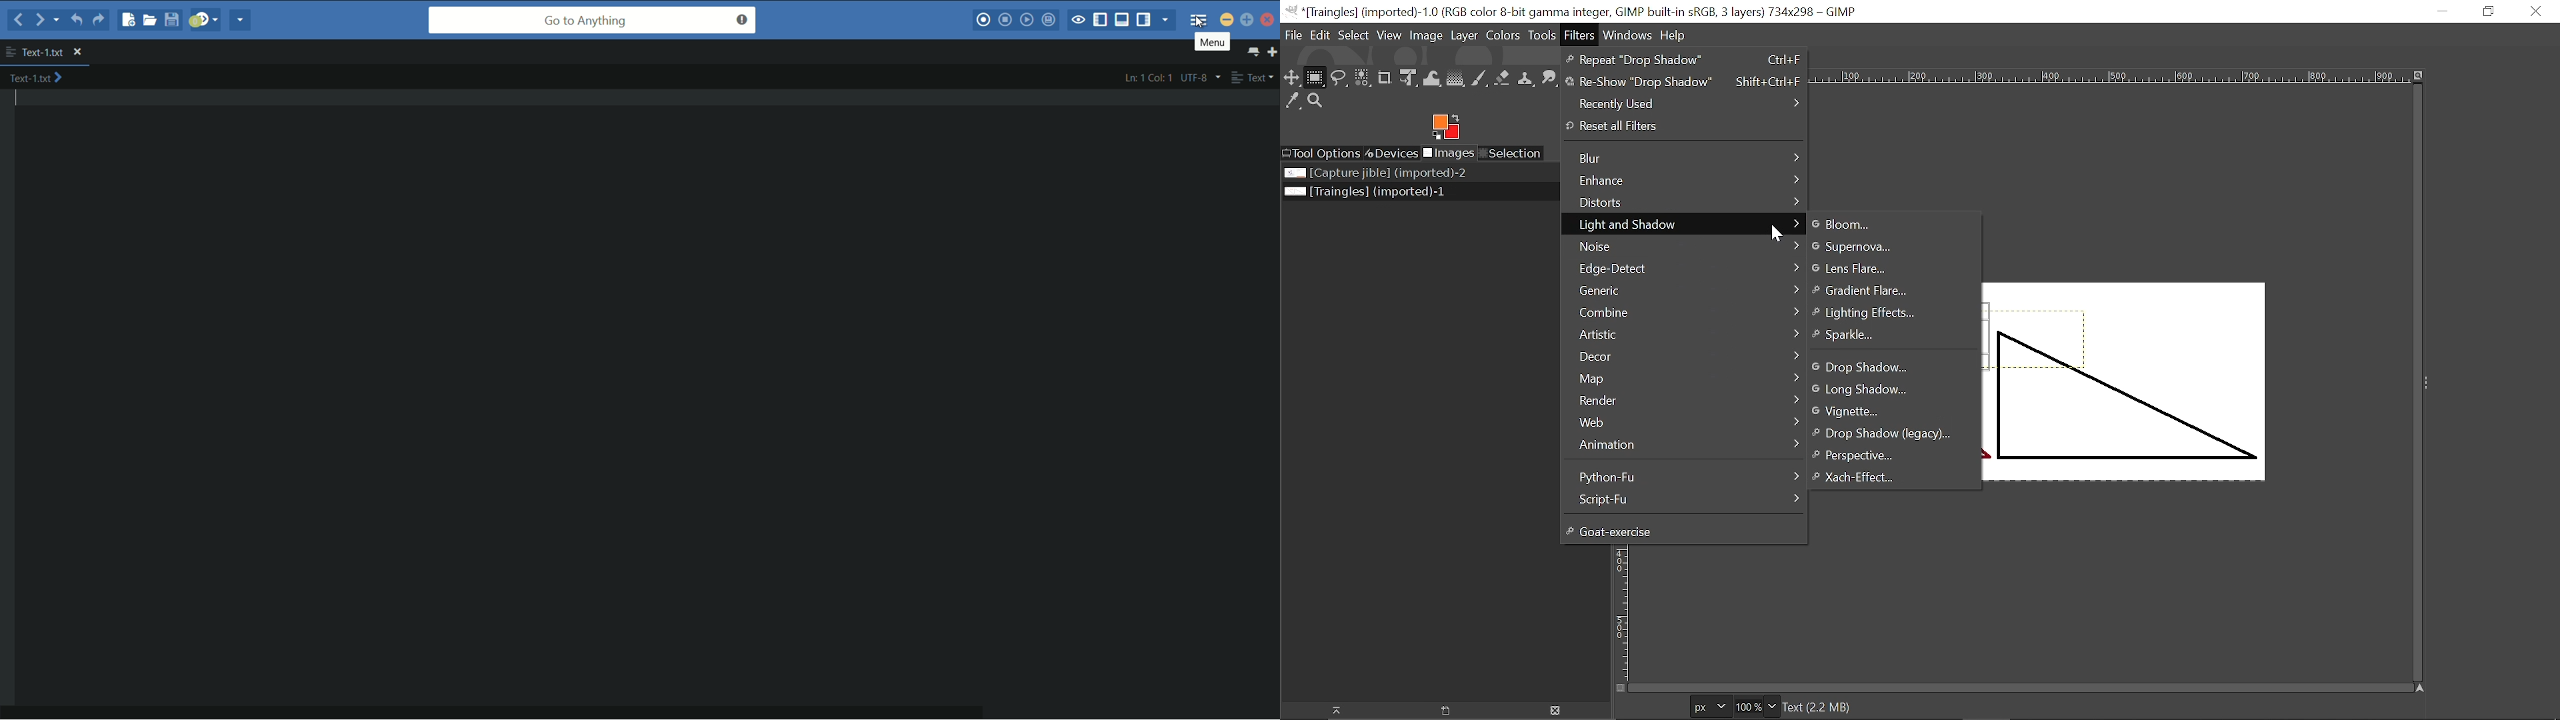 This screenshot has height=728, width=2576. Describe the element at coordinates (1649, 107) in the screenshot. I see `Recently used` at that location.